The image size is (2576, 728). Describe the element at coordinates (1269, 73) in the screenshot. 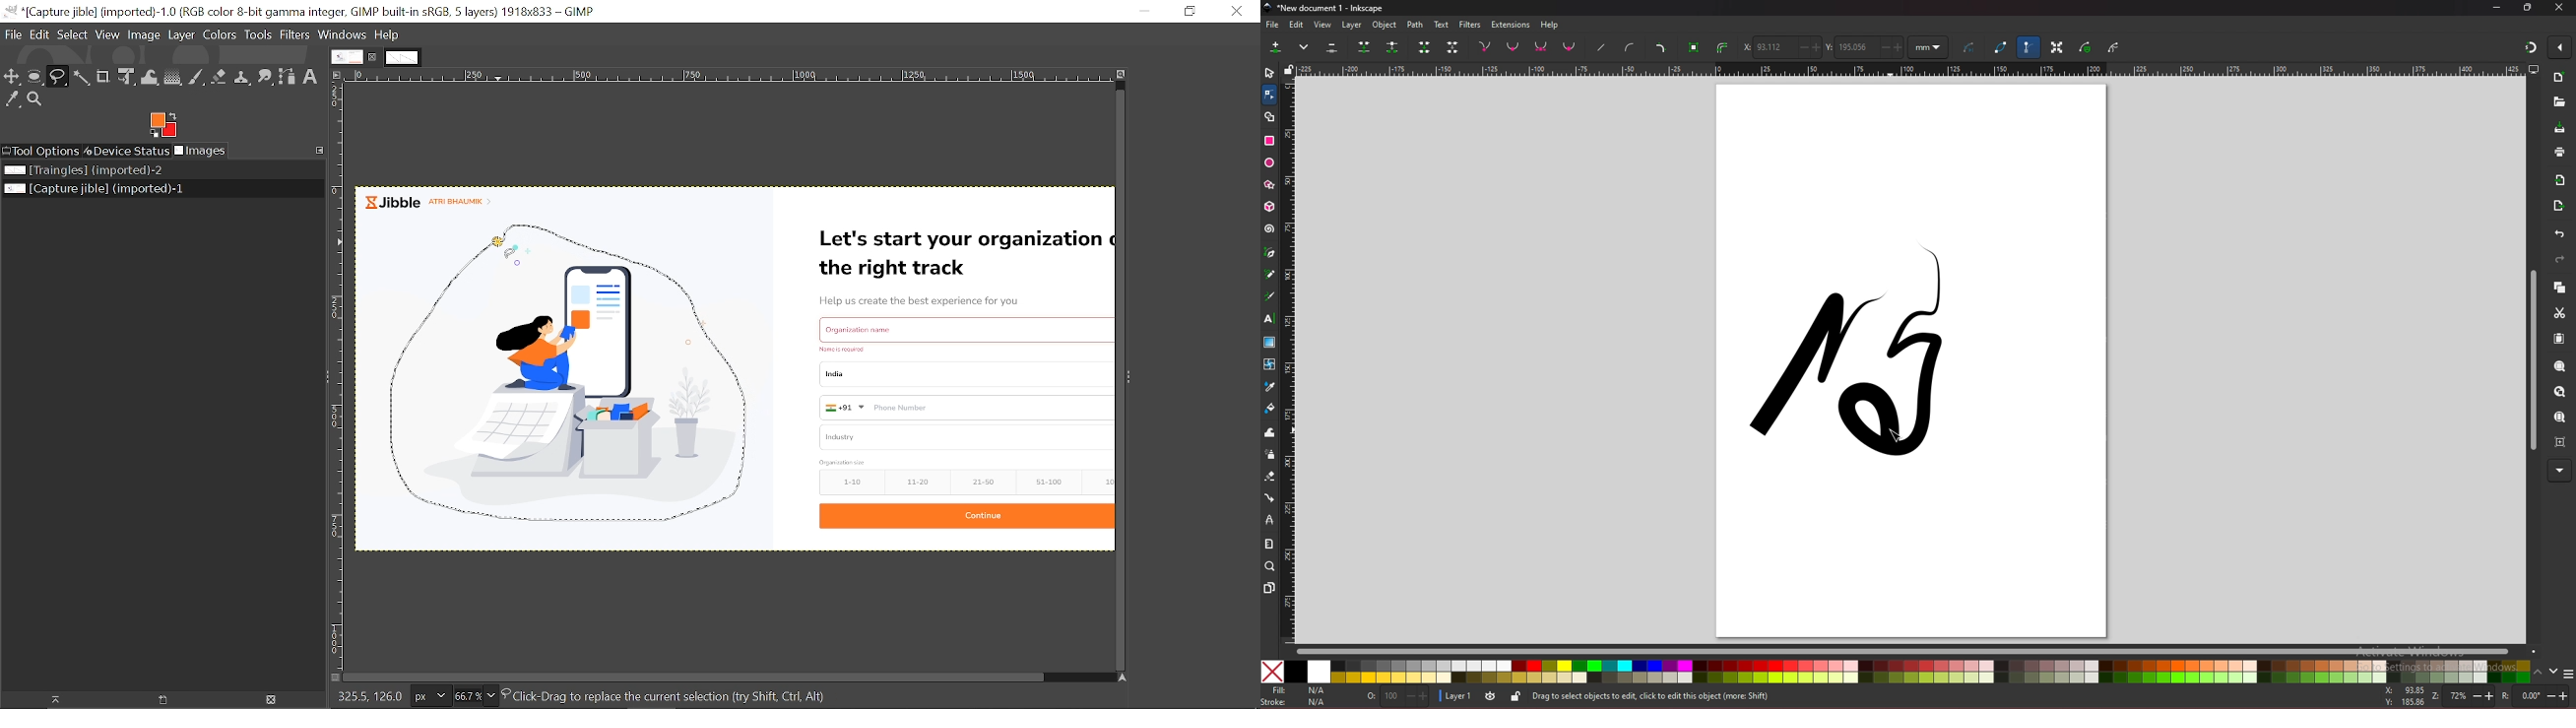

I see `selector` at that location.